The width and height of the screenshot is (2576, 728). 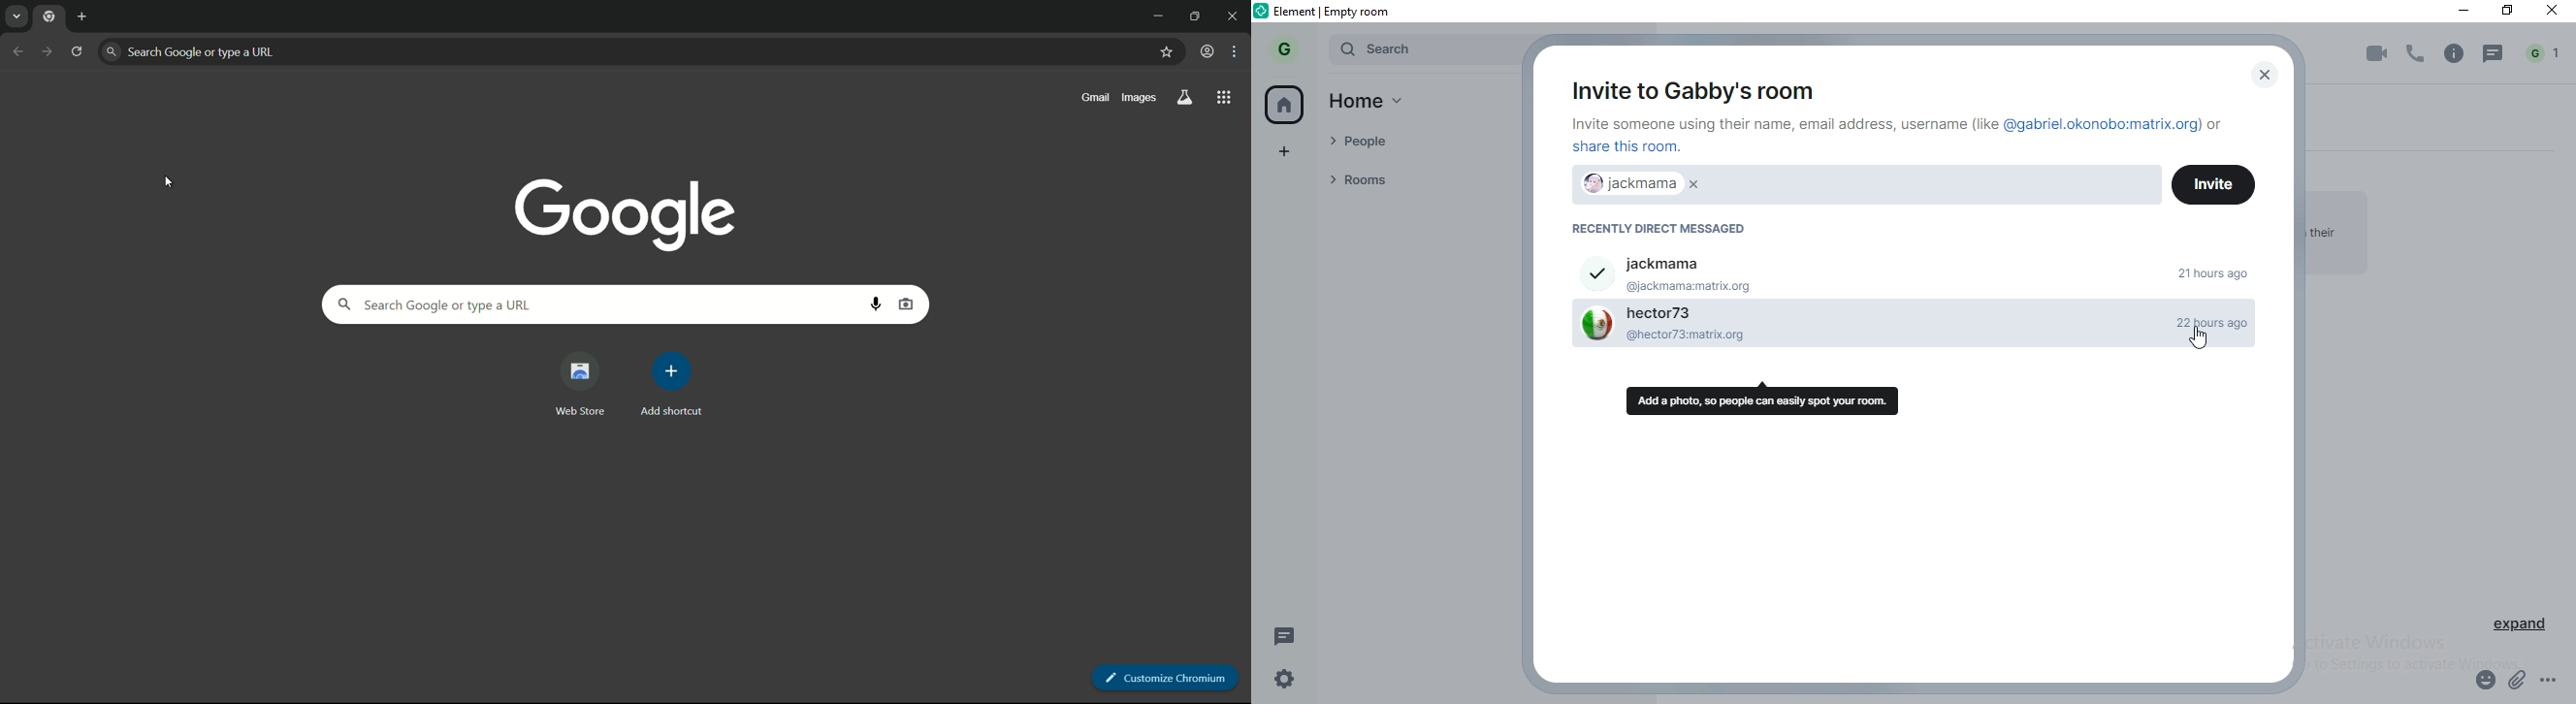 What do you see at coordinates (2555, 13) in the screenshot?
I see `close` at bounding box center [2555, 13].